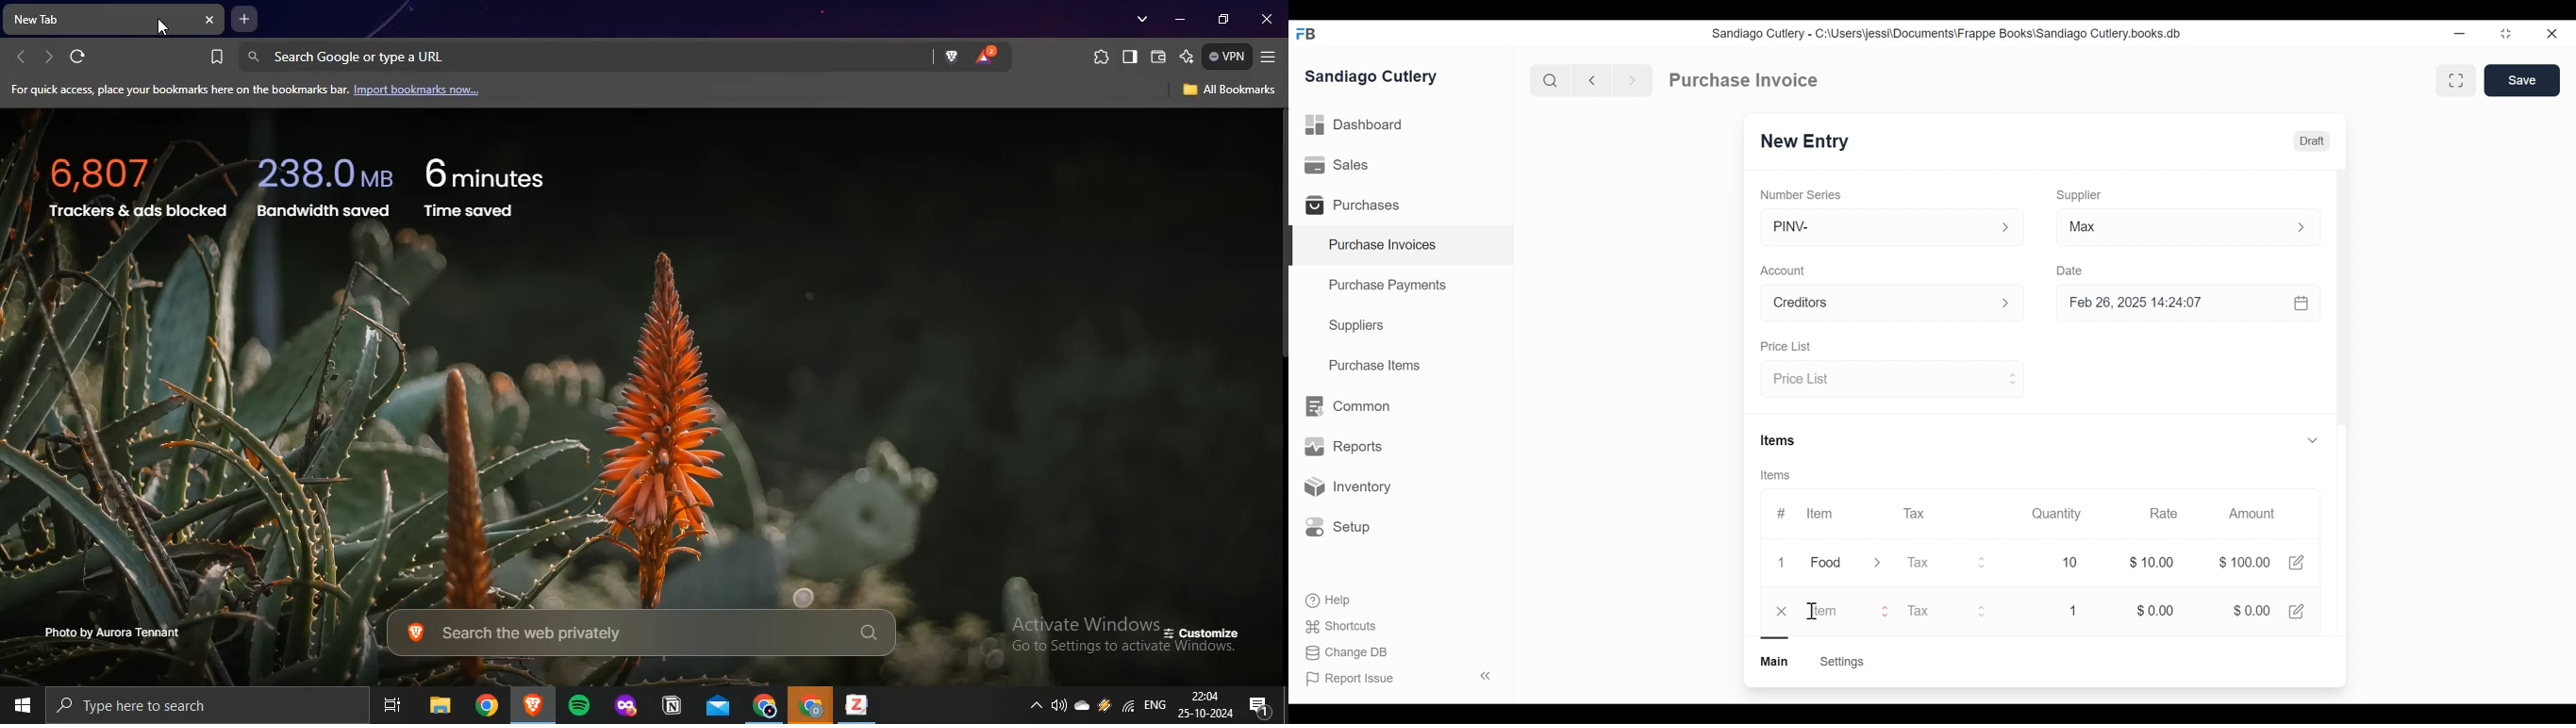 This screenshot has height=728, width=2576. I want to click on Main, so click(1776, 660).